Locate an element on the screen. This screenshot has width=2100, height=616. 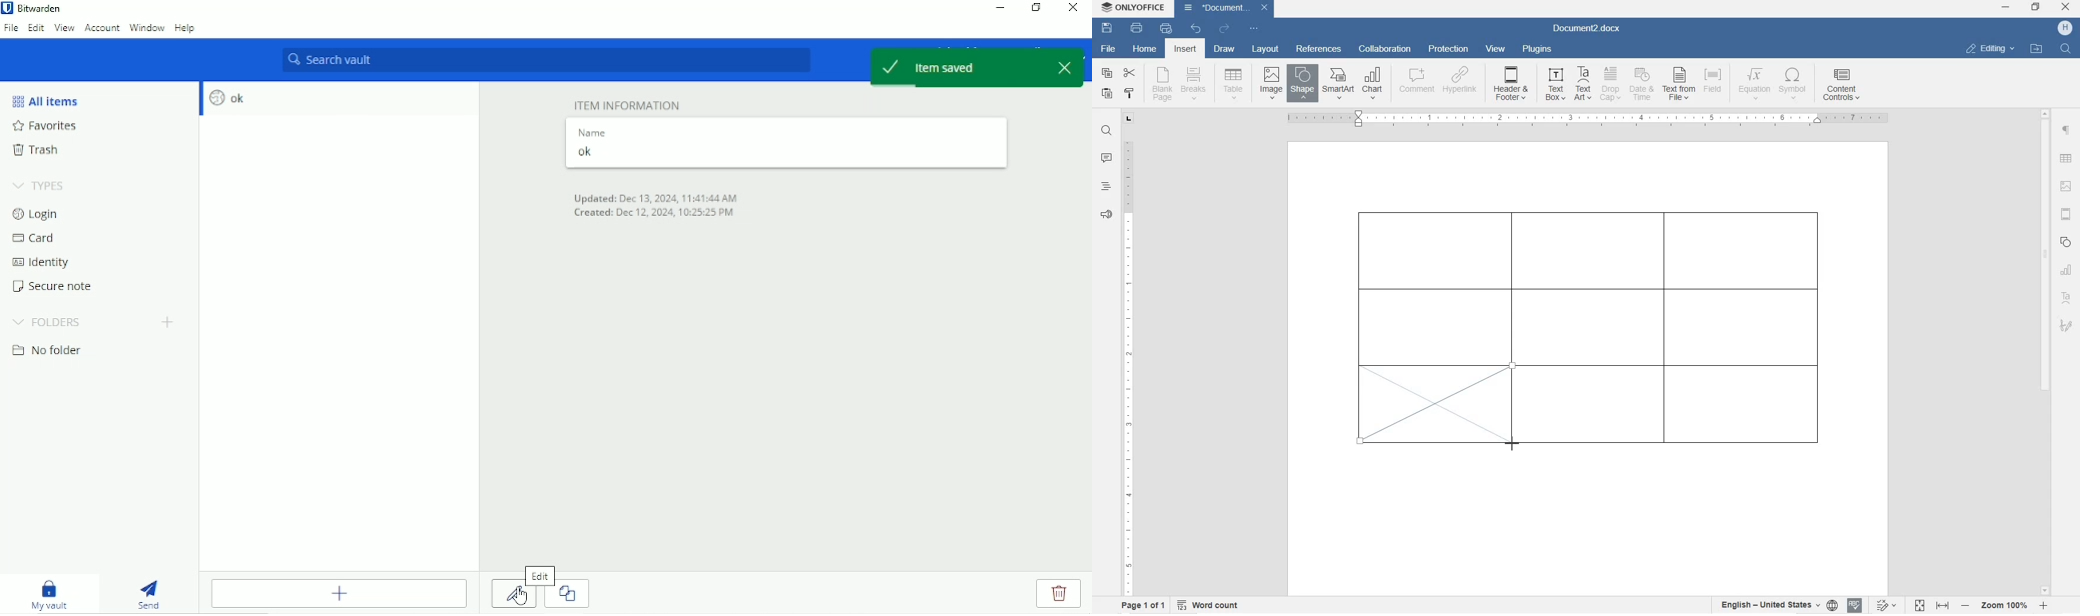
Document3.docx is located at coordinates (1226, 9).